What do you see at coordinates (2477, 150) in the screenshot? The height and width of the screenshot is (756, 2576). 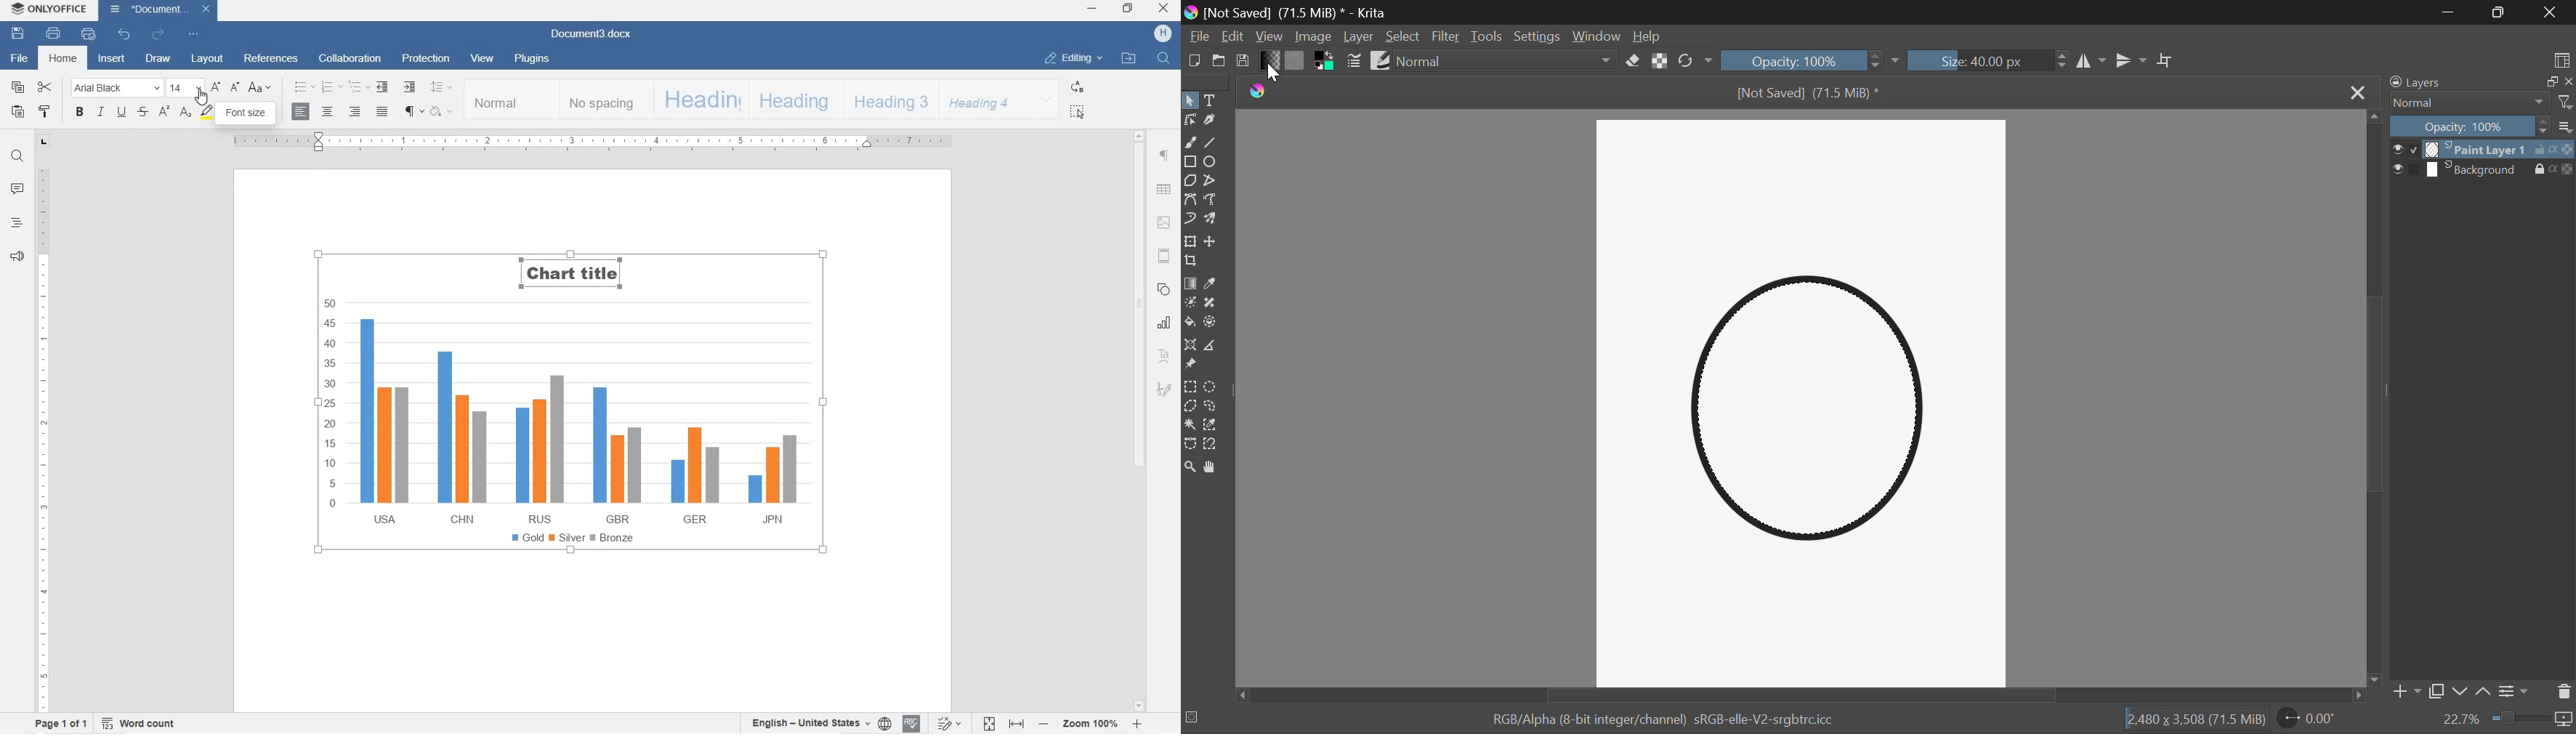 I see `layer 1` at bounding box center [2477, 150].